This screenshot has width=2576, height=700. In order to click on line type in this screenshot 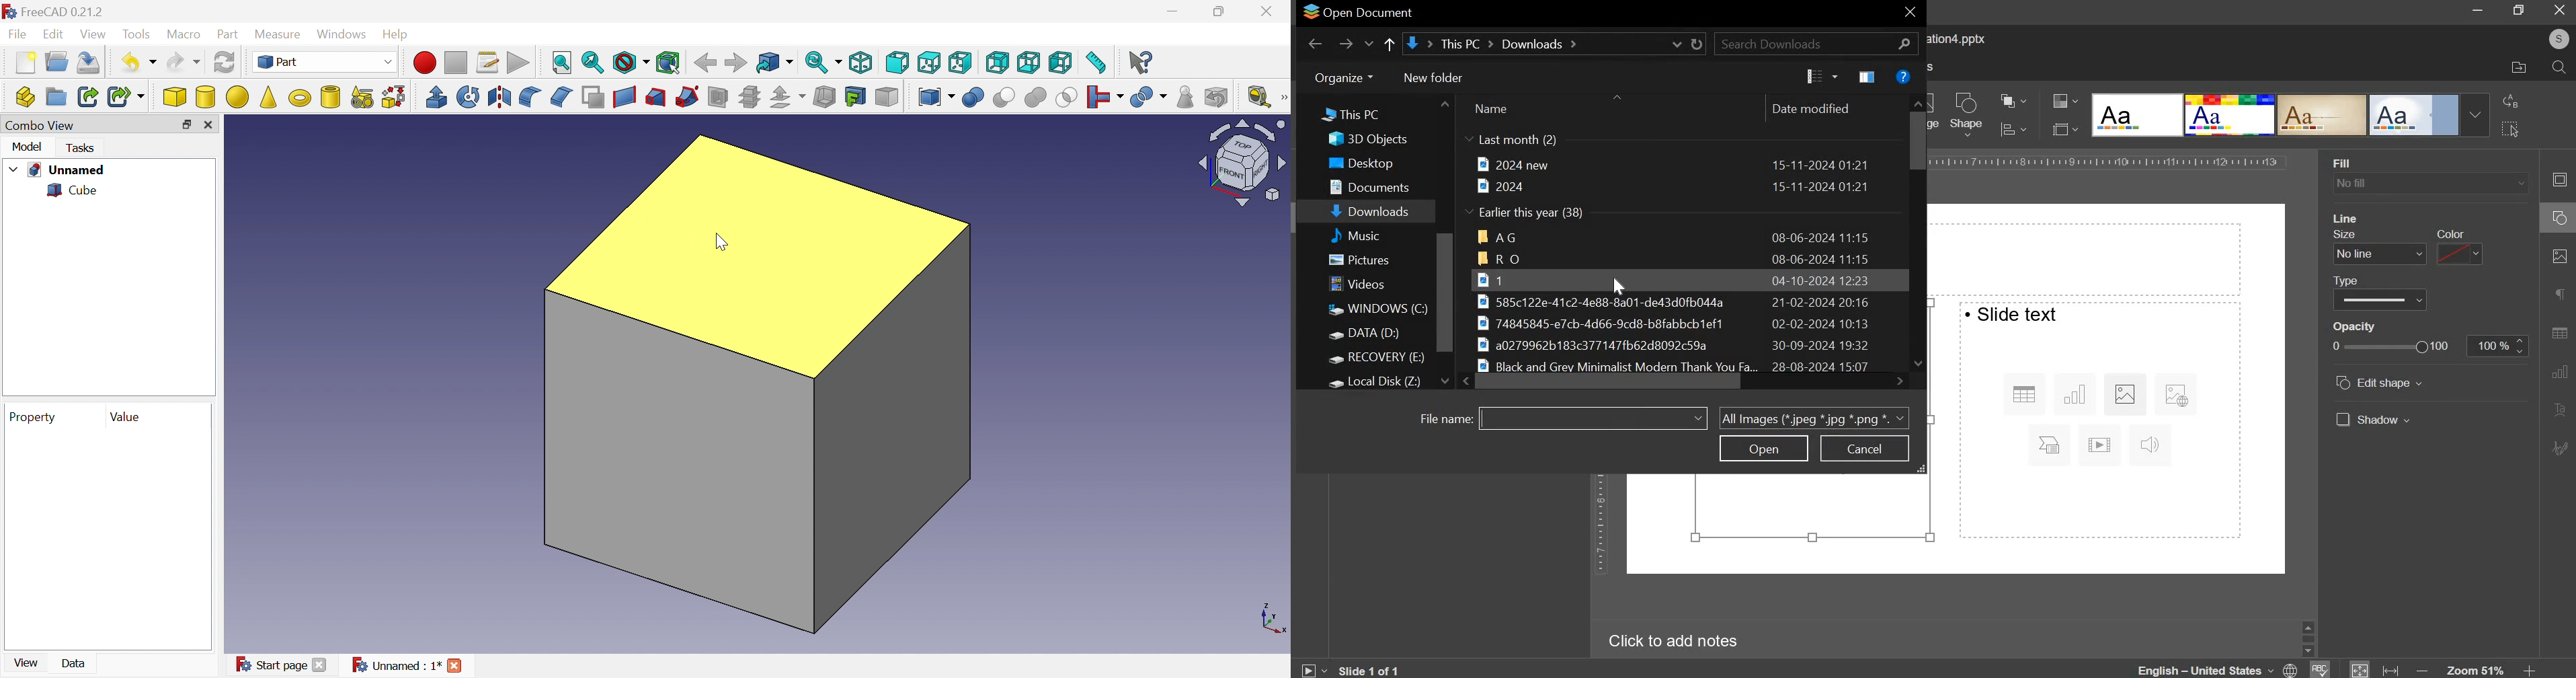, I will do `click(2380, 299)`.